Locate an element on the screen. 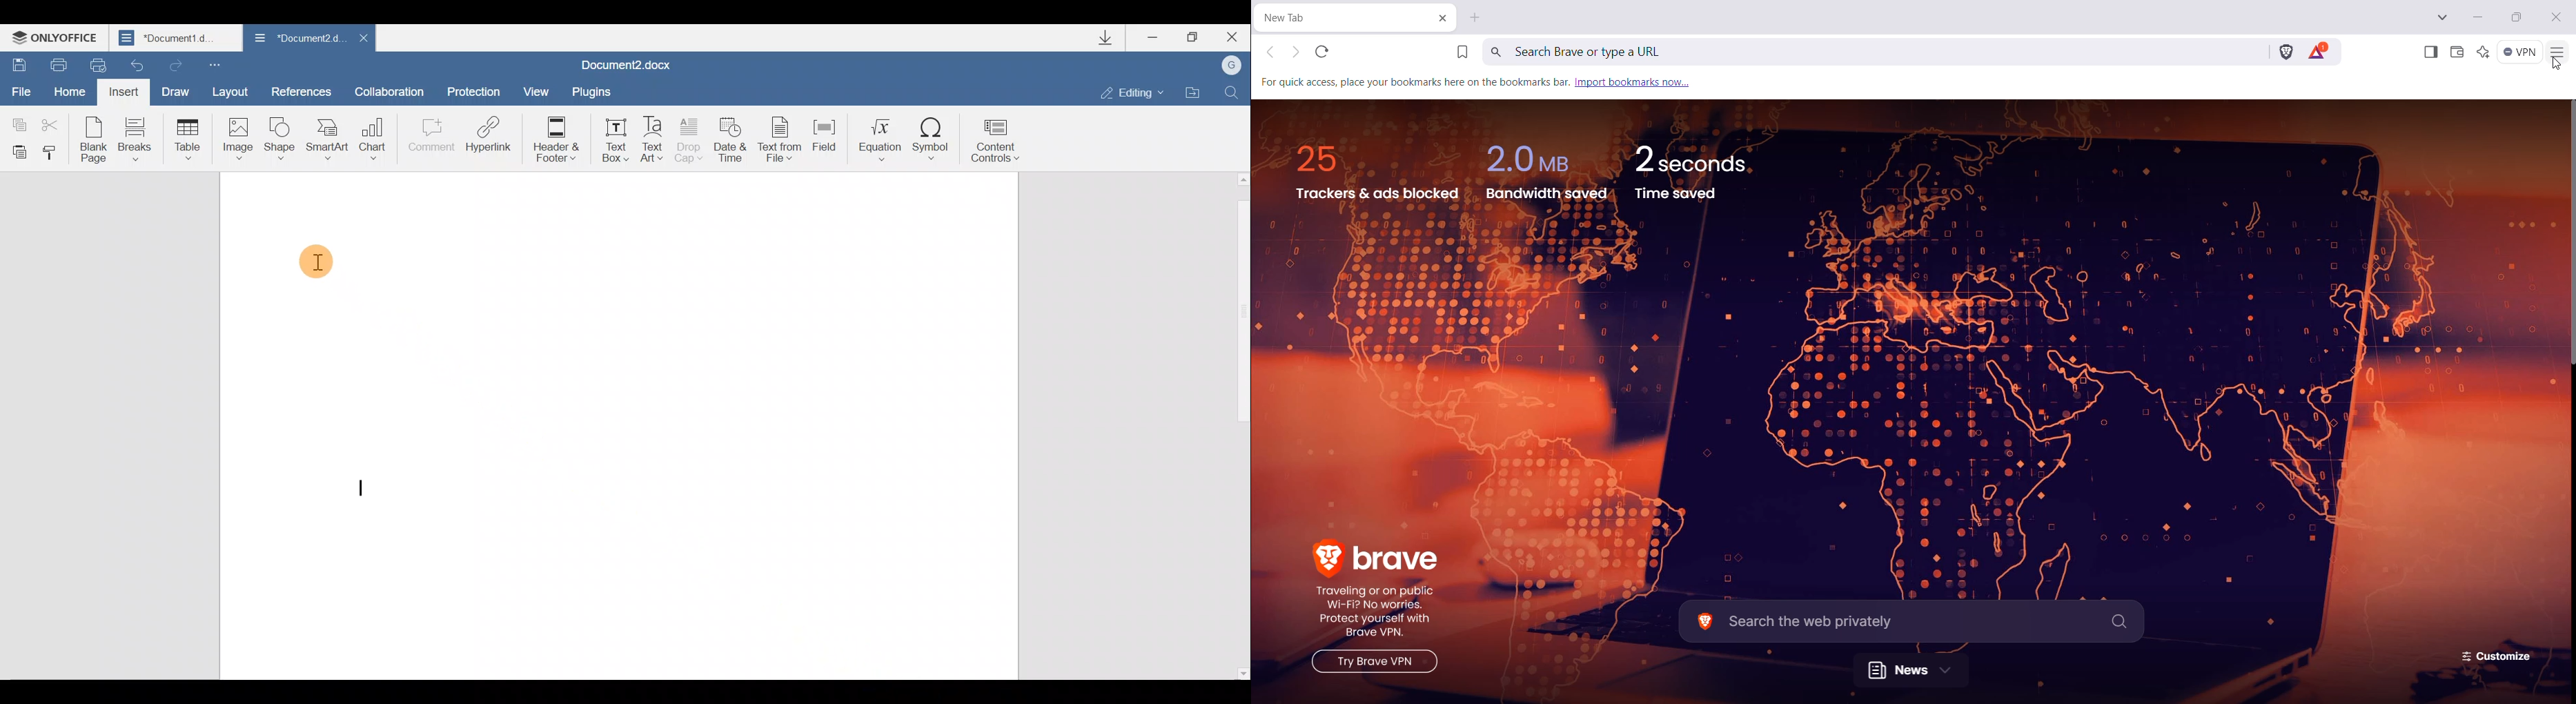 This screenshot has height=728, width=2576. Breaks is located at coordinates (136, 138).